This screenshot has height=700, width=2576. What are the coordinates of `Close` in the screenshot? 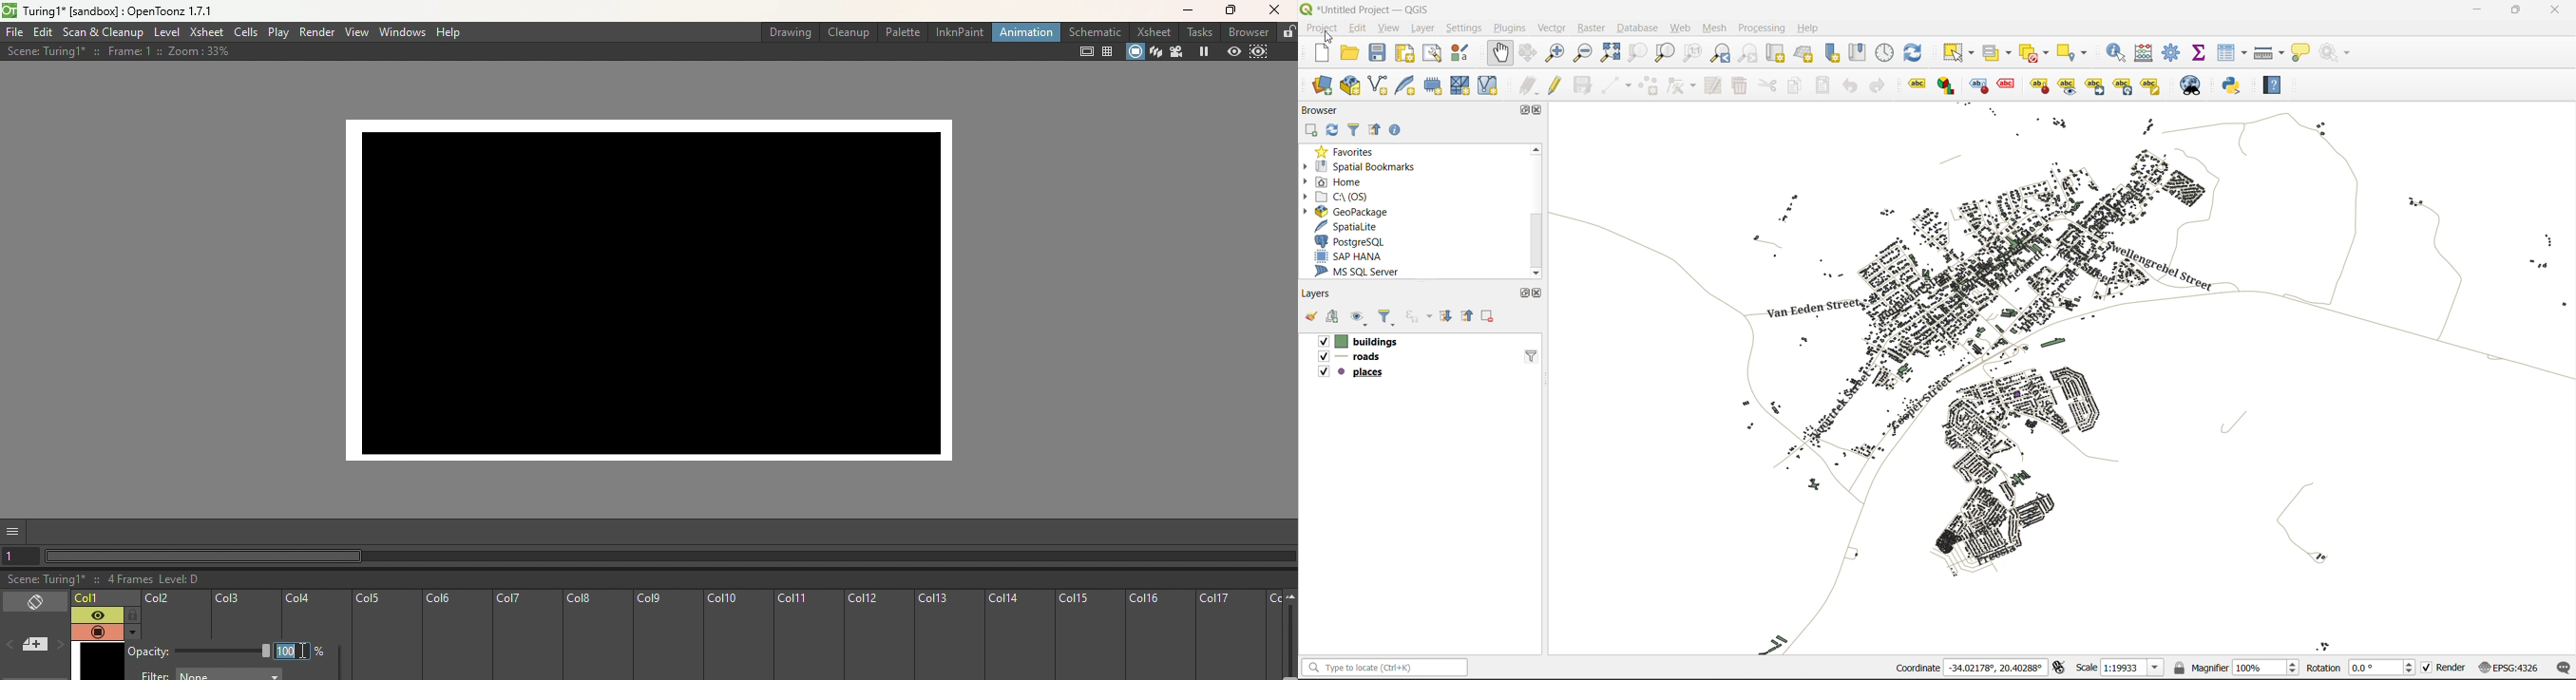 It's located at (1277, 11).